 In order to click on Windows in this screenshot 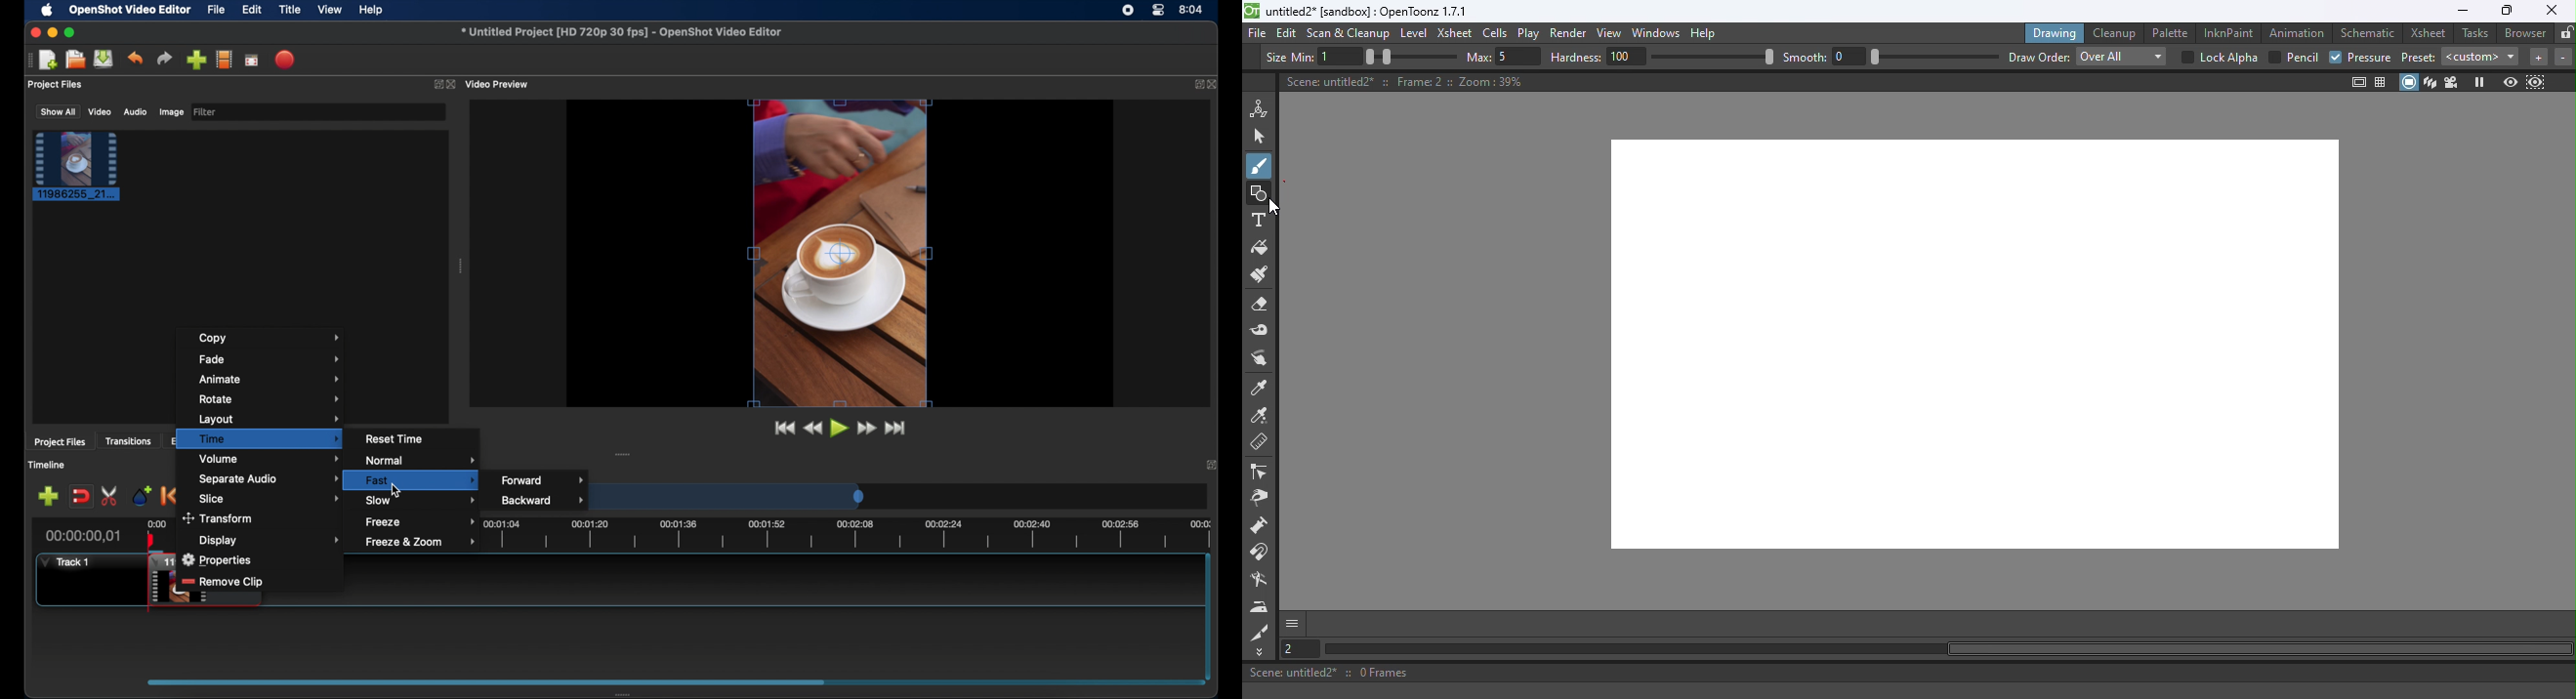, I will do `click(1657, 34)`.